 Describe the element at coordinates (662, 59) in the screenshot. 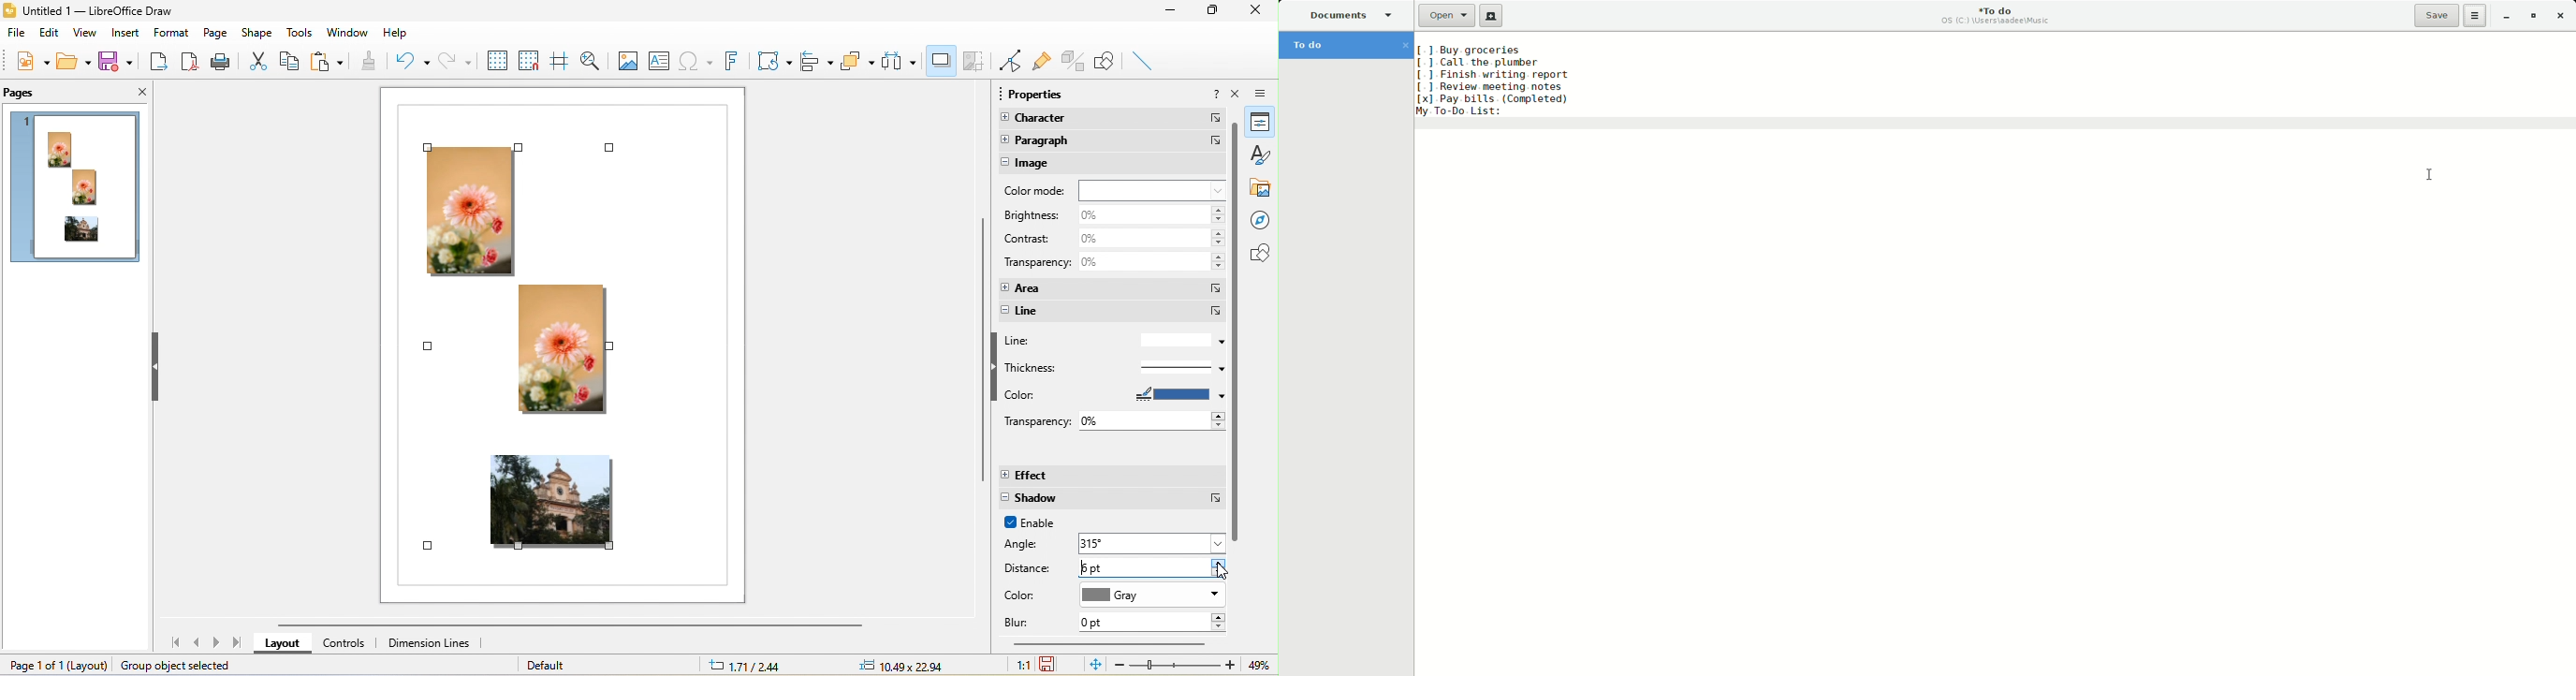

I see `text box` at that location.